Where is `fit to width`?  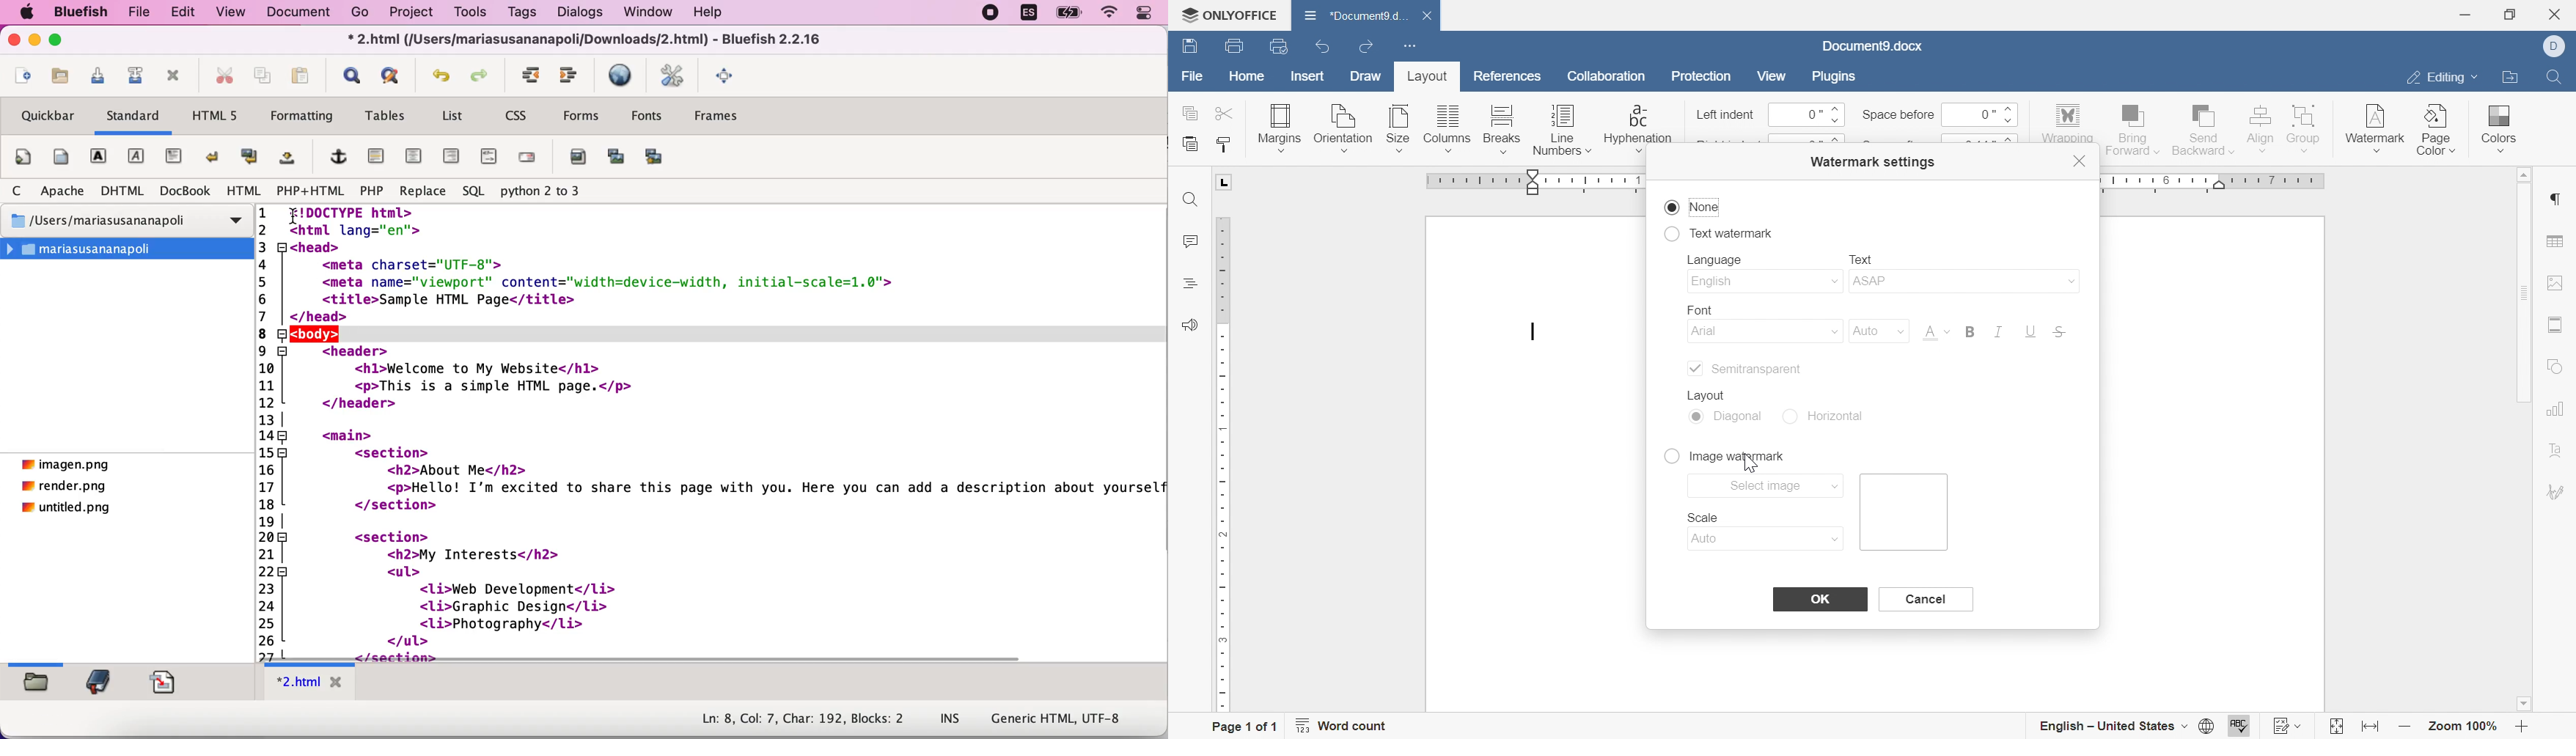
fit to width is located at coordinates (2368, 729).